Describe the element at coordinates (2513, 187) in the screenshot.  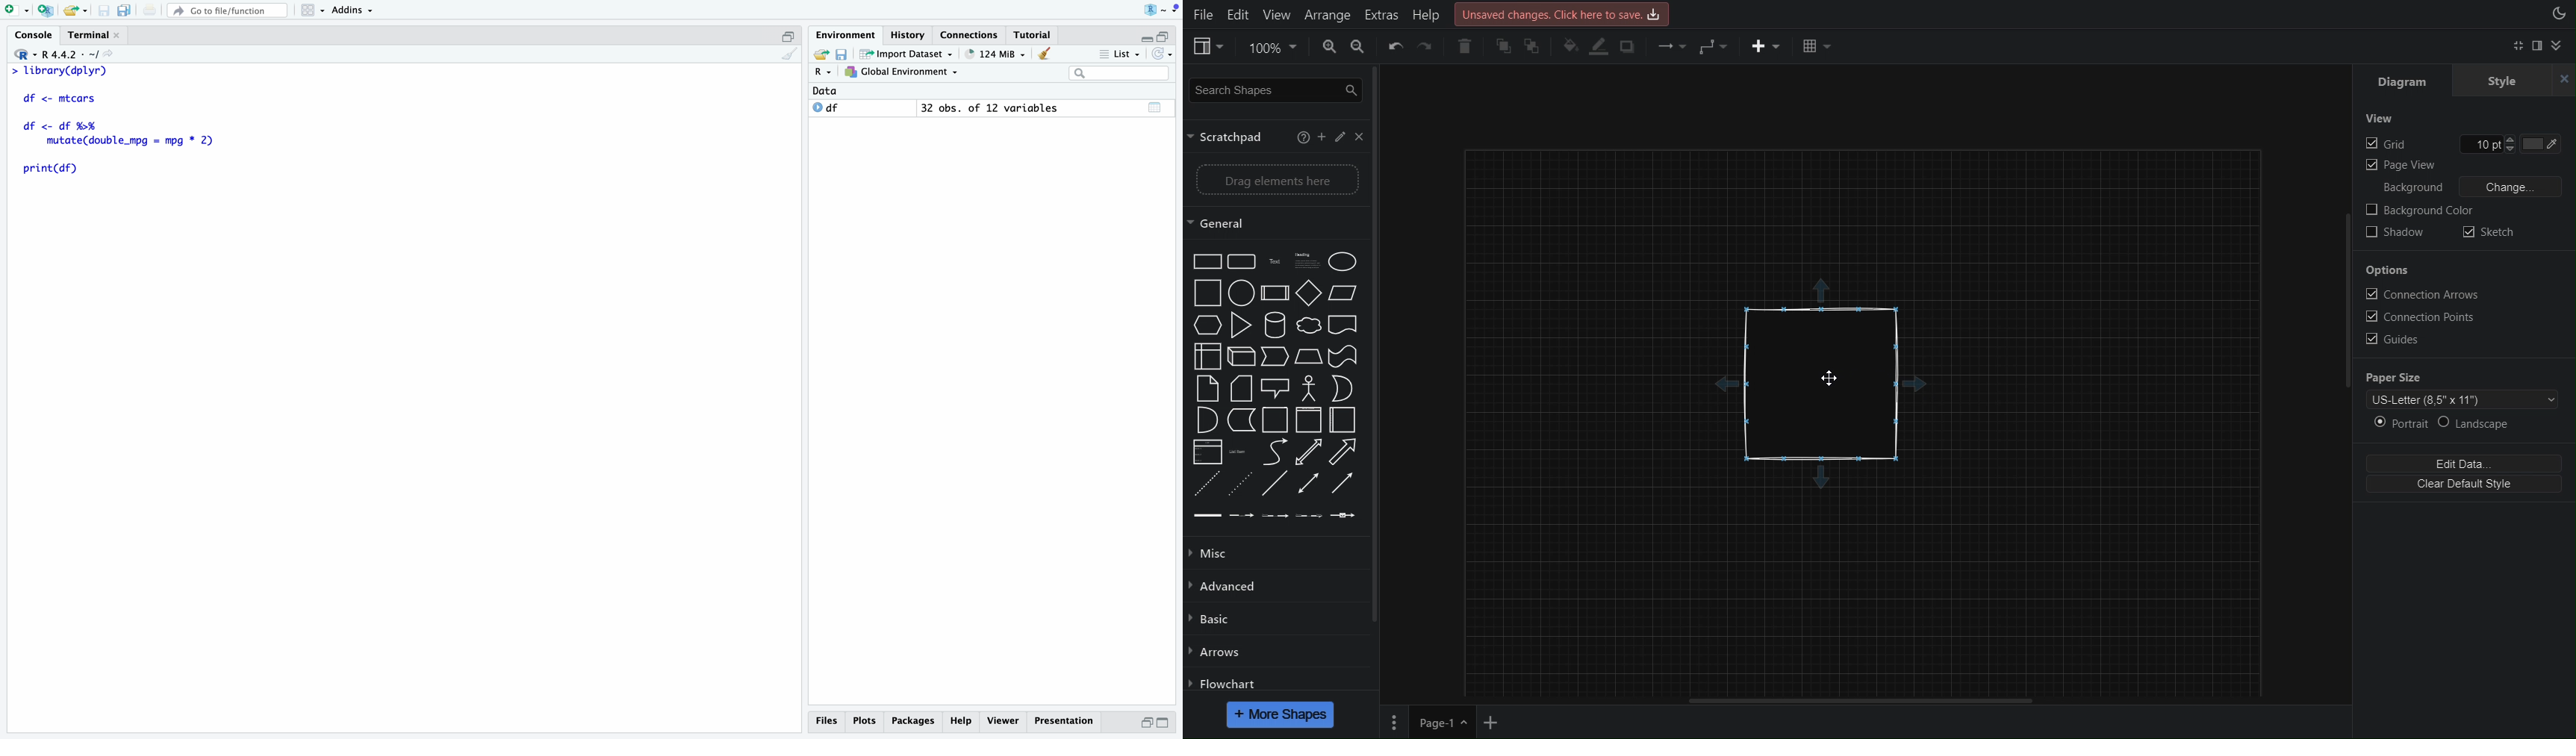
I see `Change` at that location.